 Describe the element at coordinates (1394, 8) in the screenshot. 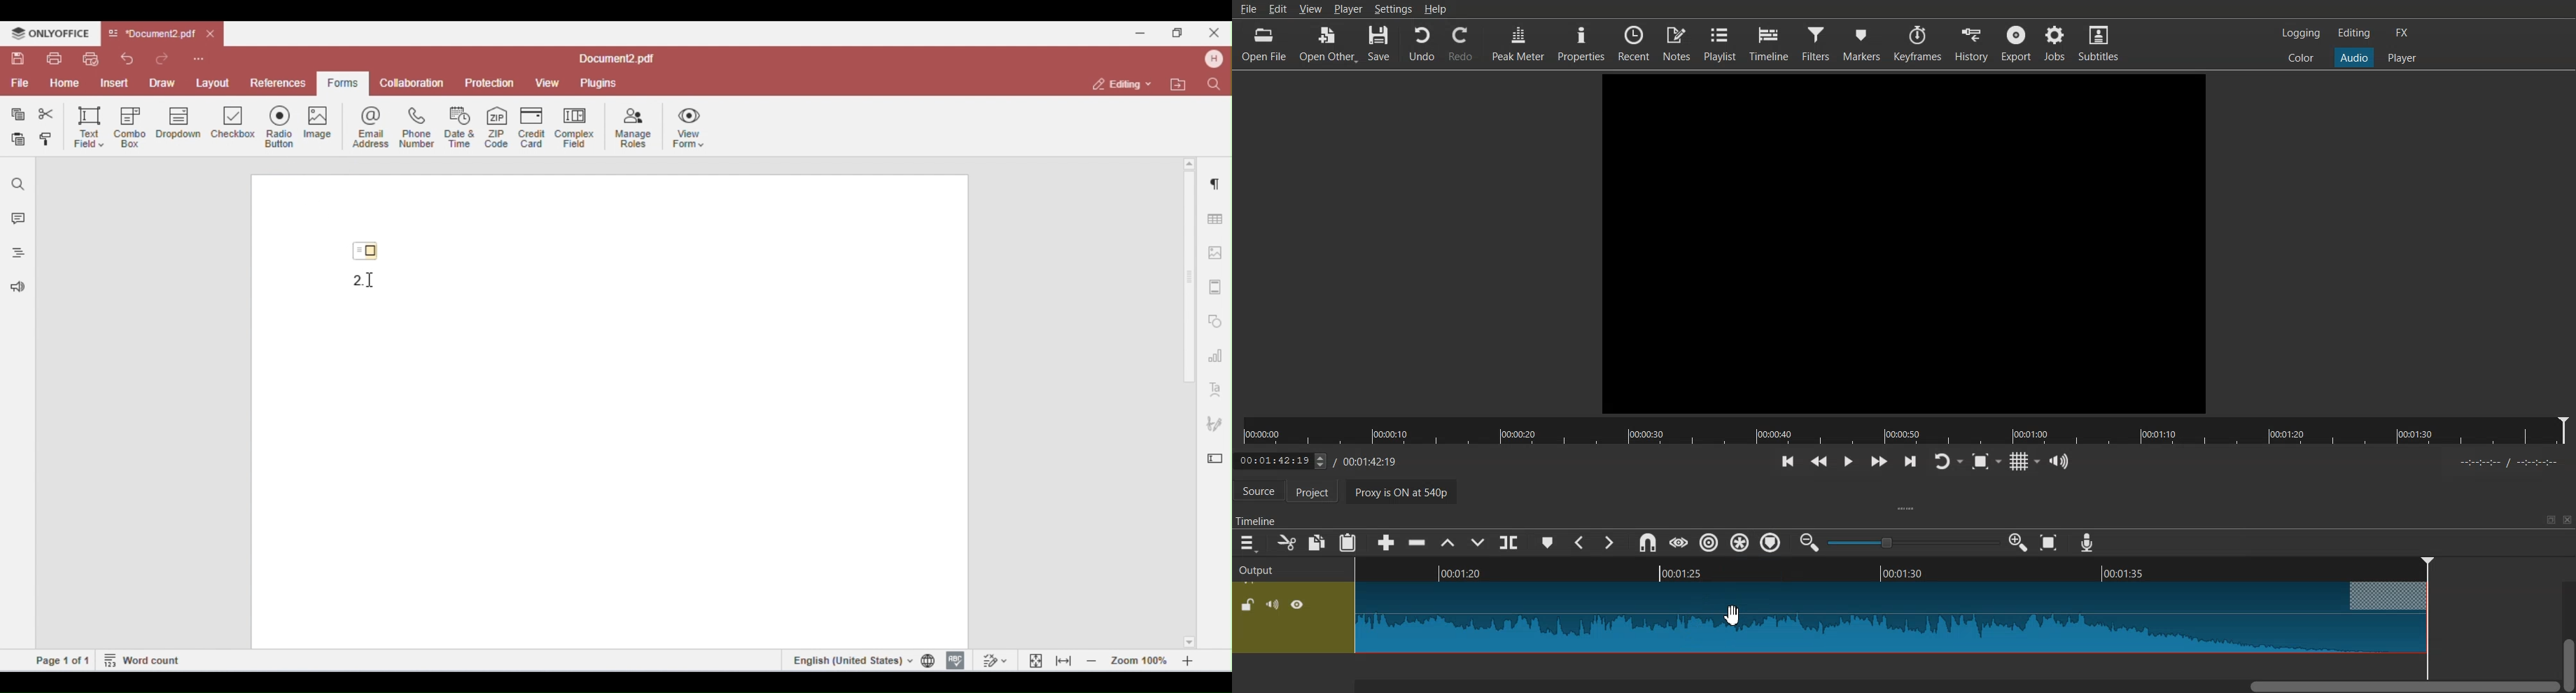

I see `Settings` at that location.